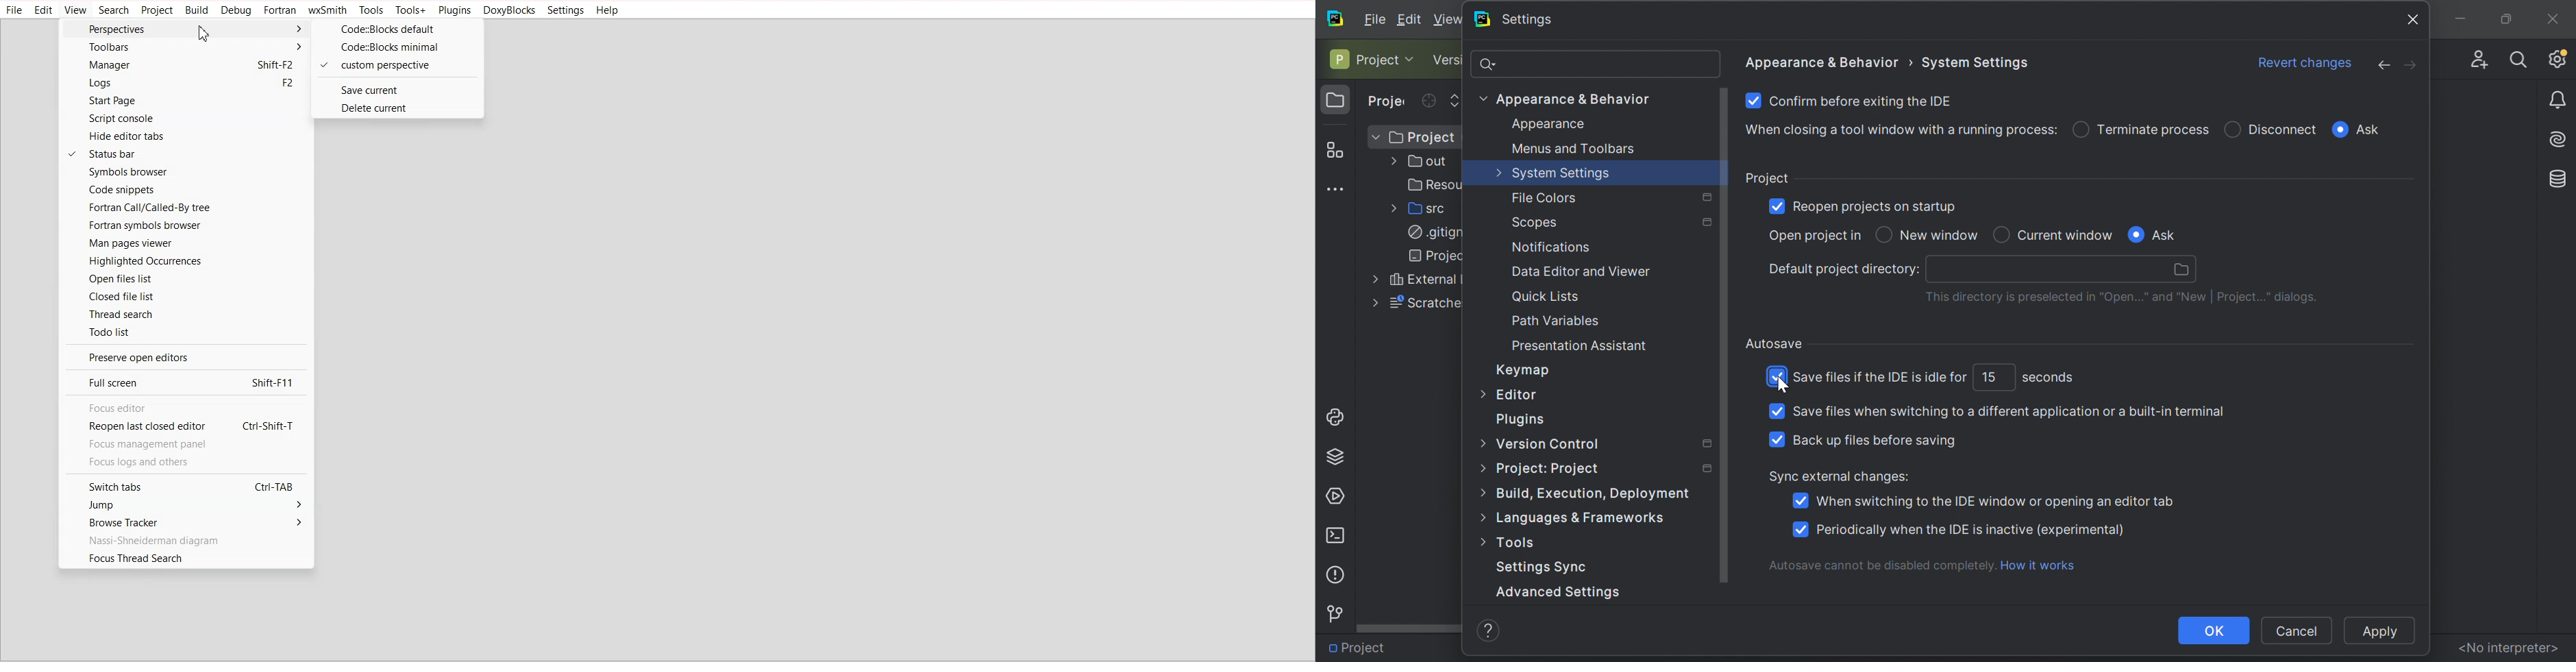  I want to click on Checkbox, so click(1799, 500).